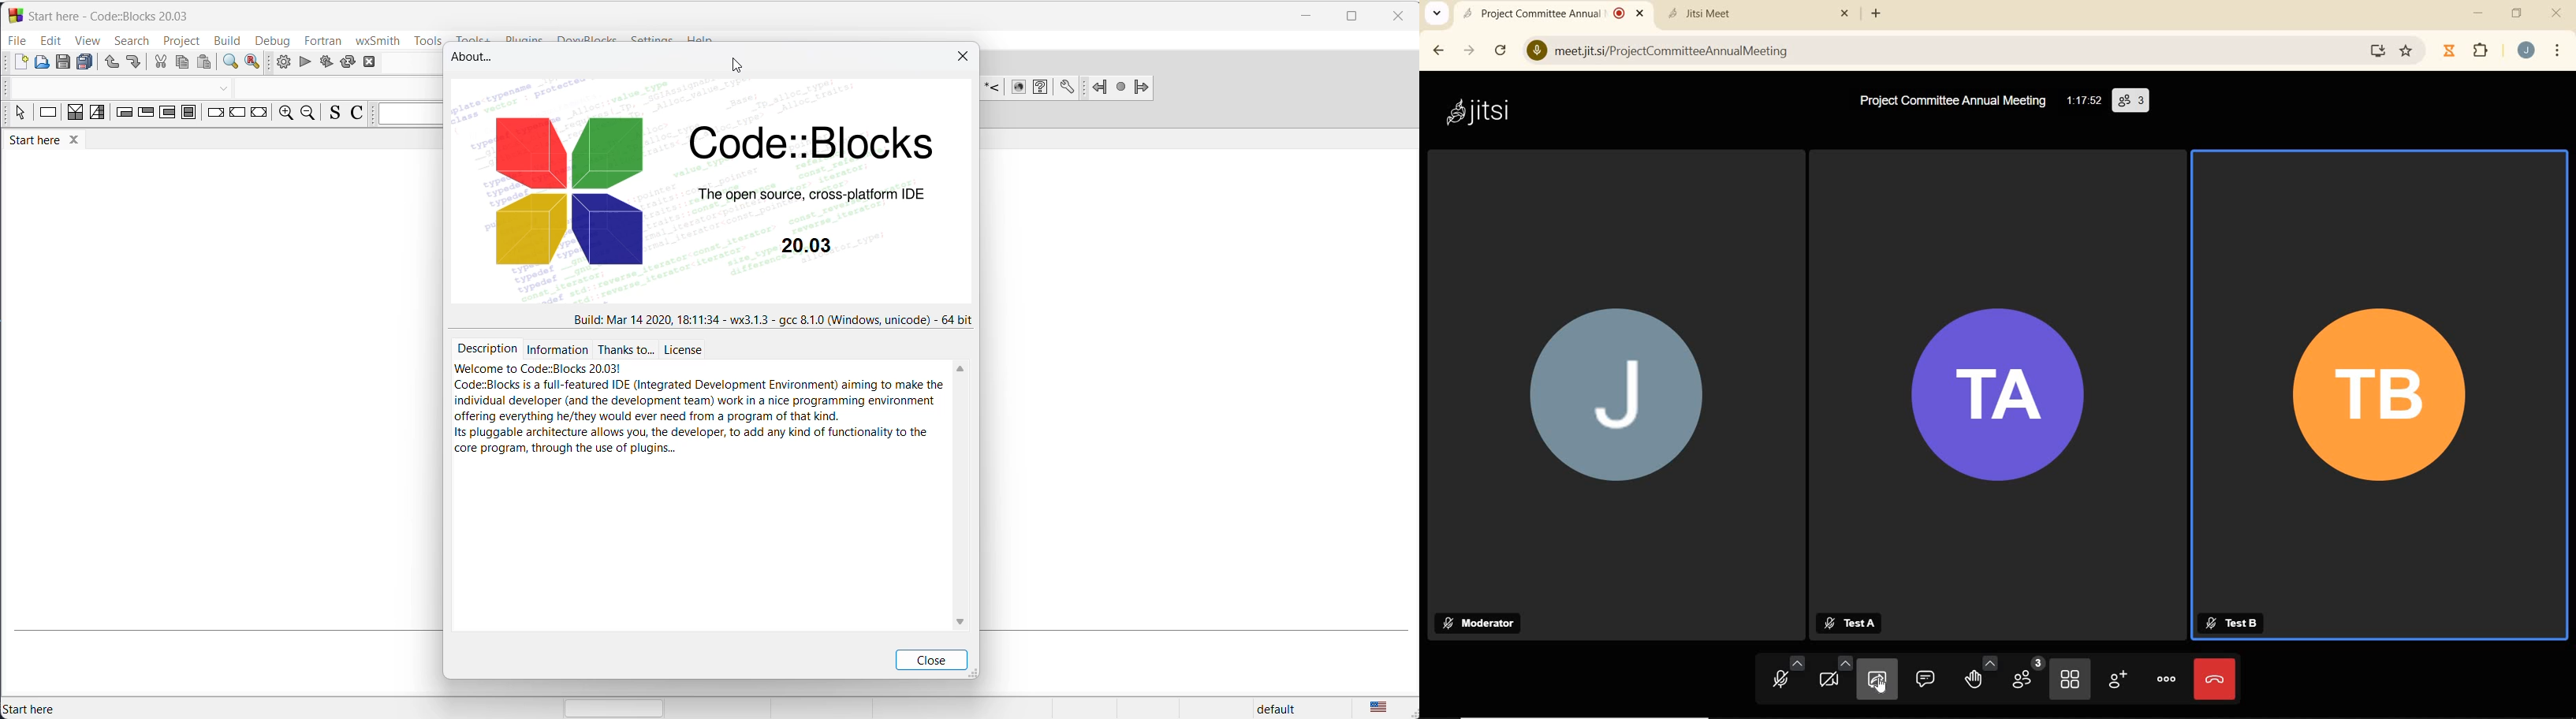 This screenshot has height=728, width=2576. Describe the element at coordinates (302, 64) in the screenshot. I see `run` at that location.